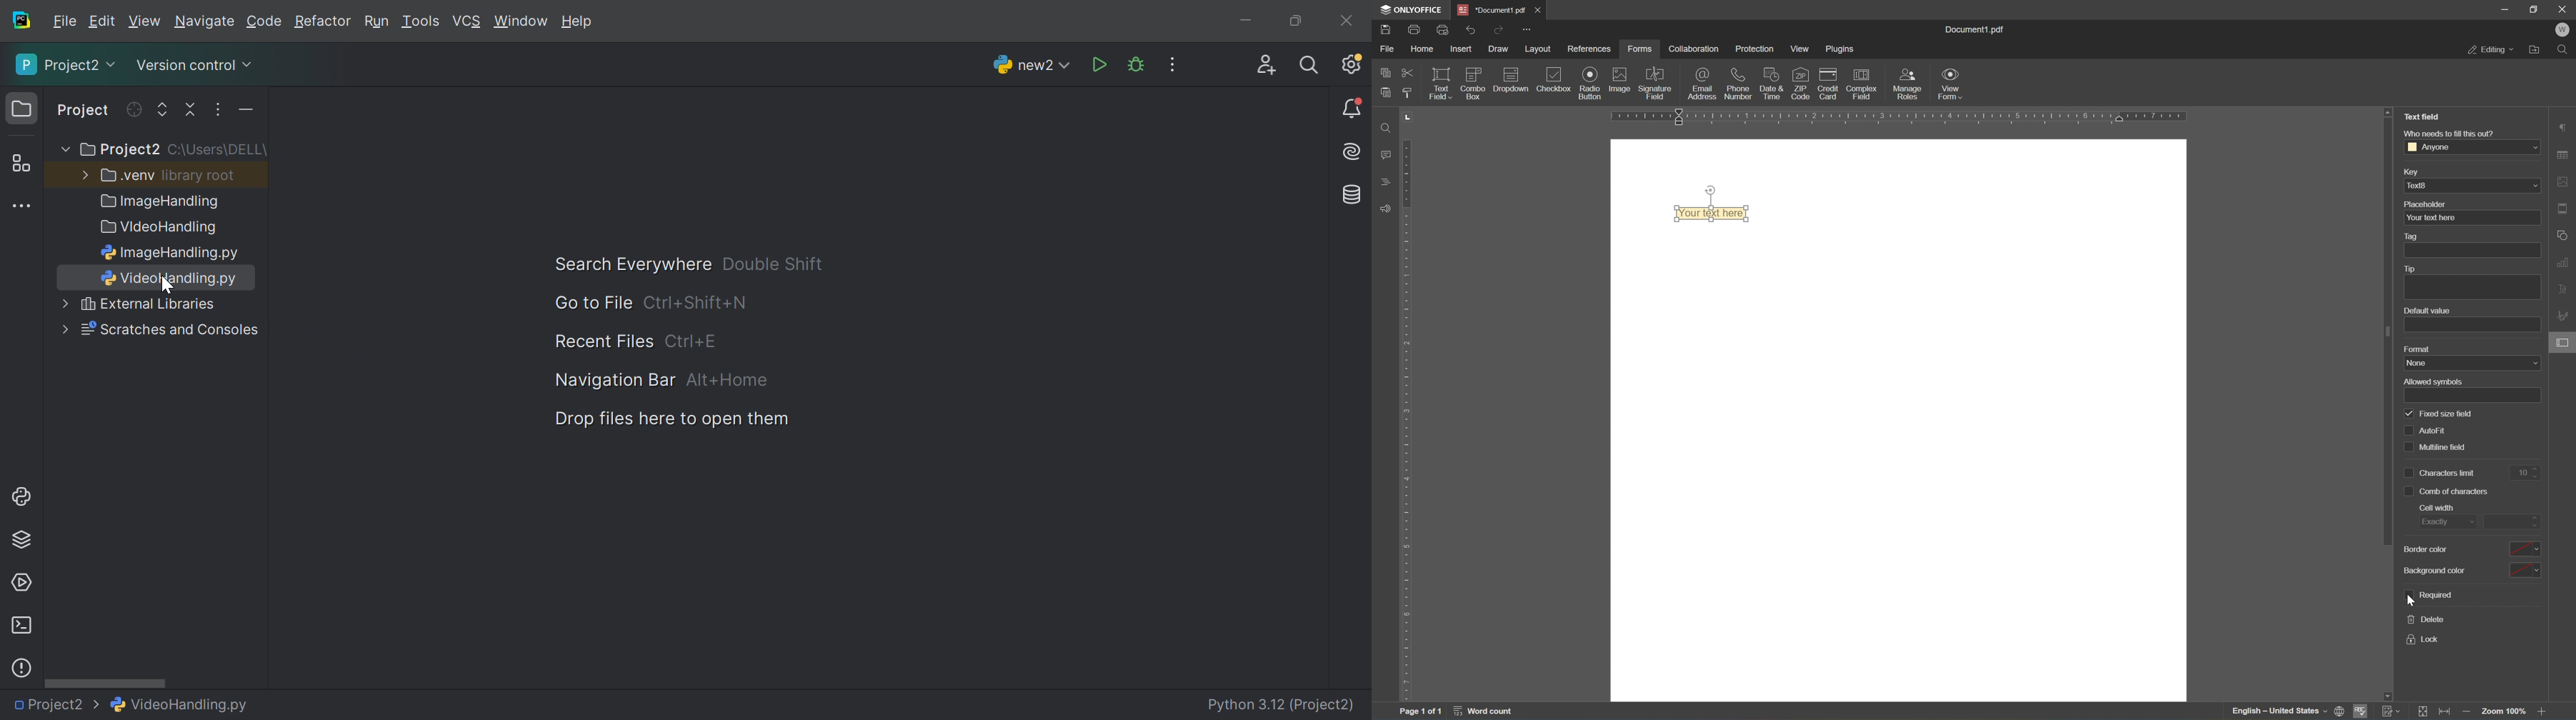  I want to click on feedback and support, so click(1384, 209).